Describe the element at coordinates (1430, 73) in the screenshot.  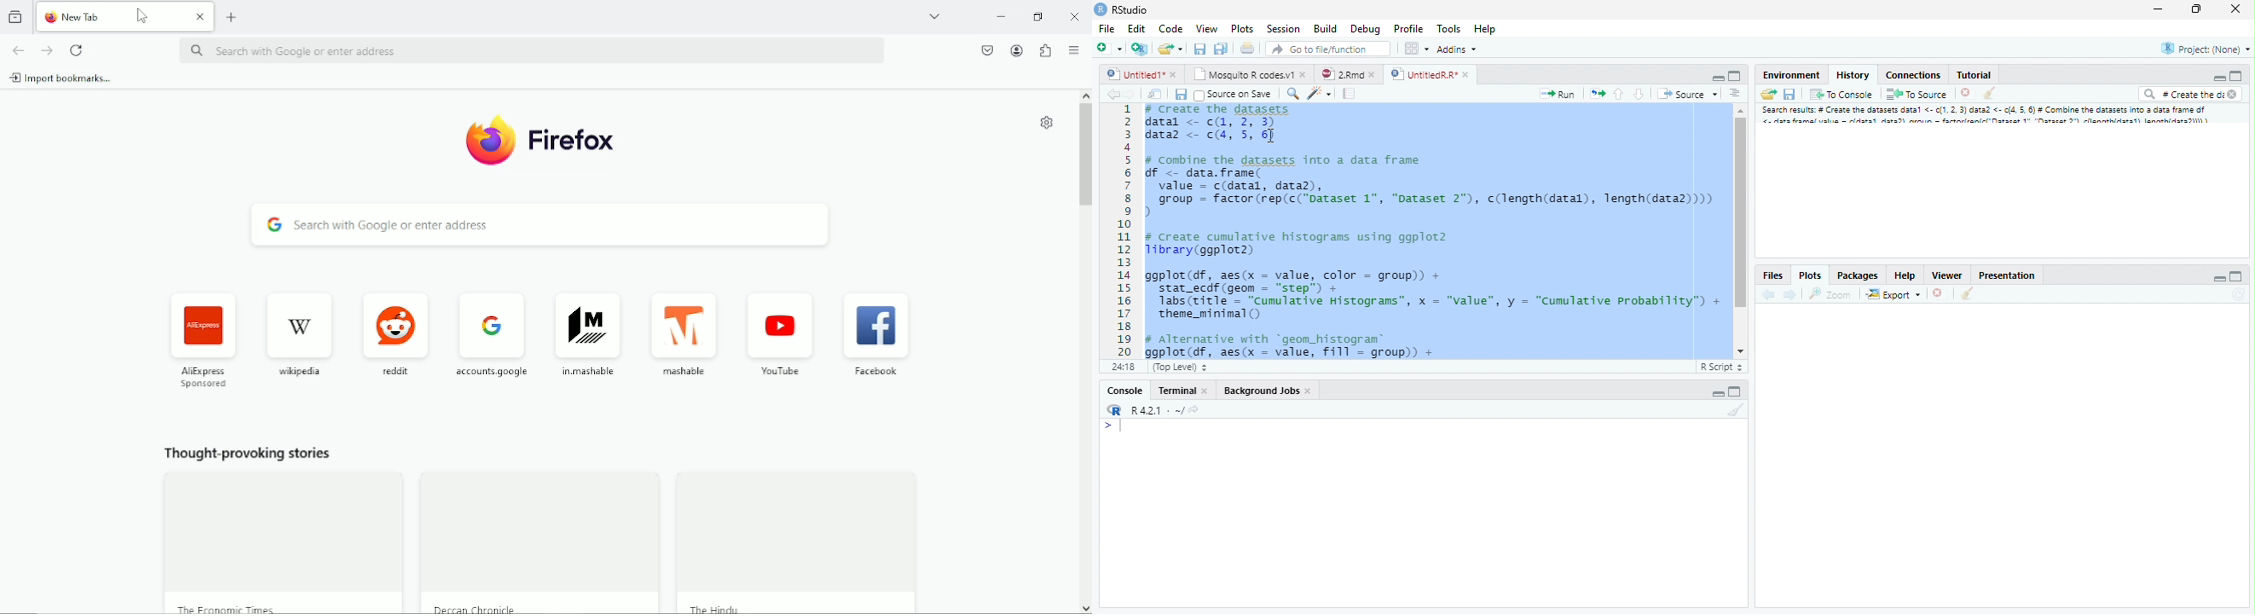
I see `UntitledR.R` at that location.